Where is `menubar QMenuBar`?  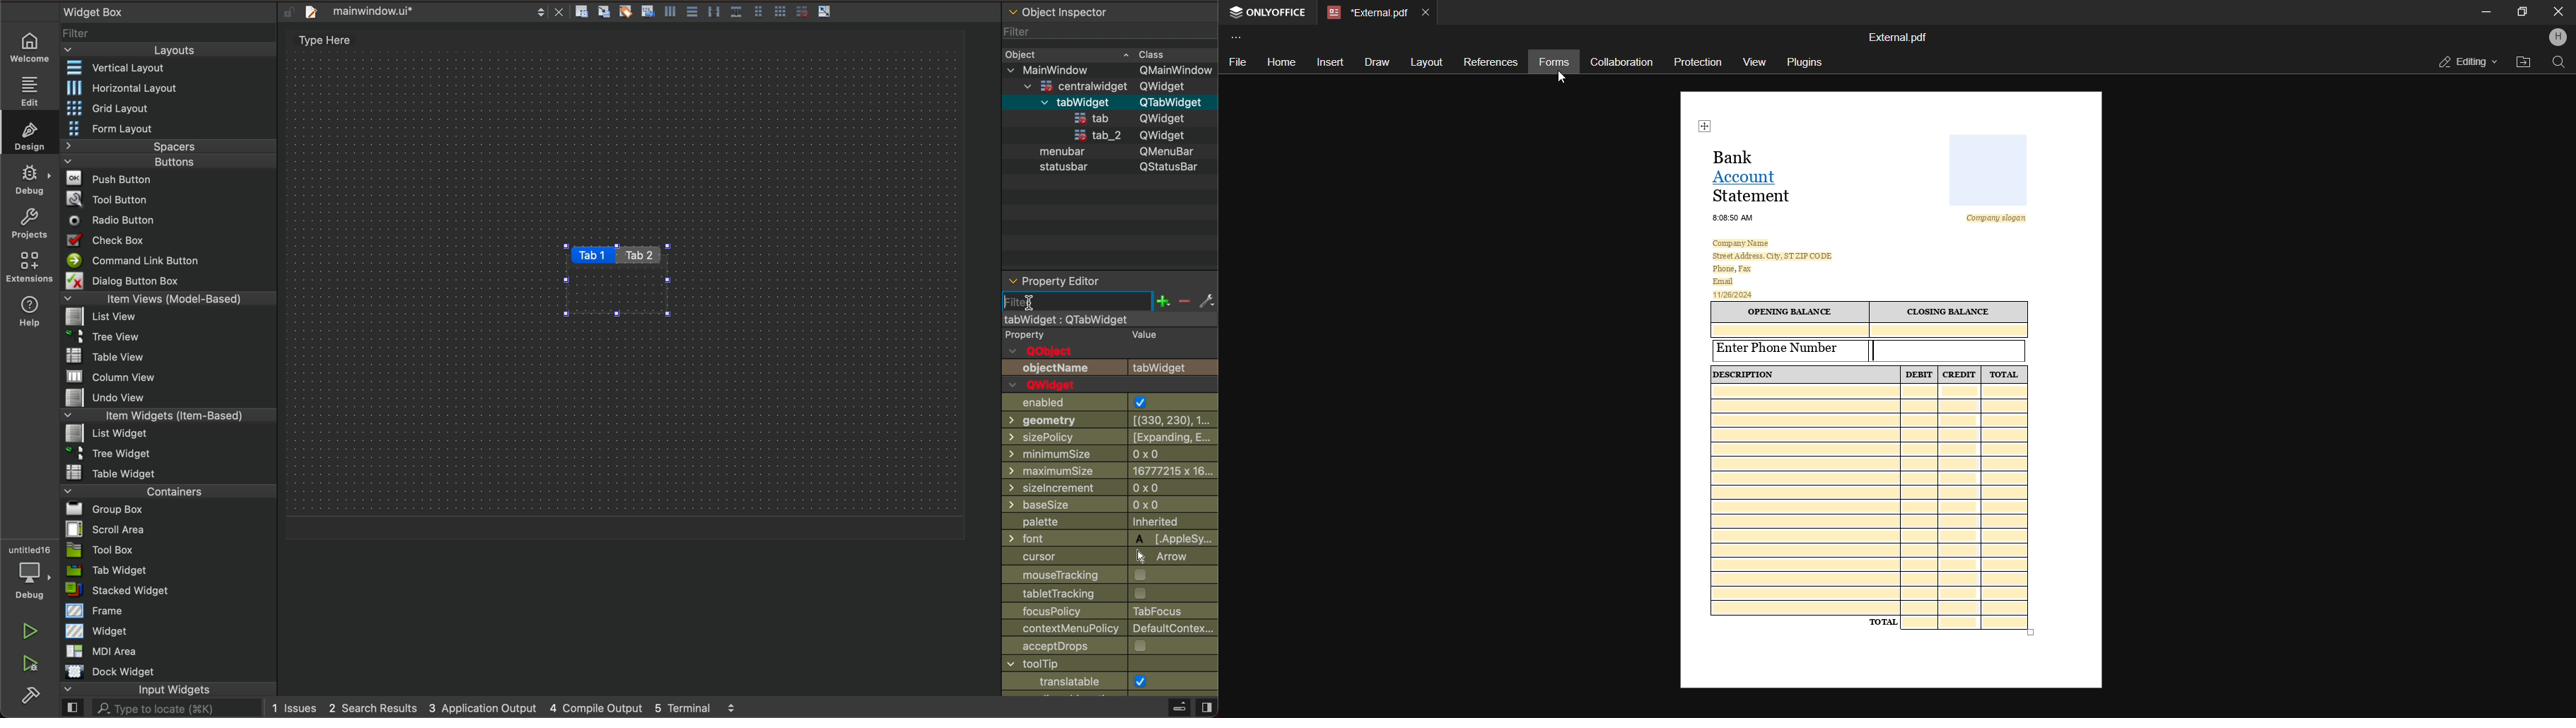 menubar QMenuBar is located at coordinates (1108, 101).